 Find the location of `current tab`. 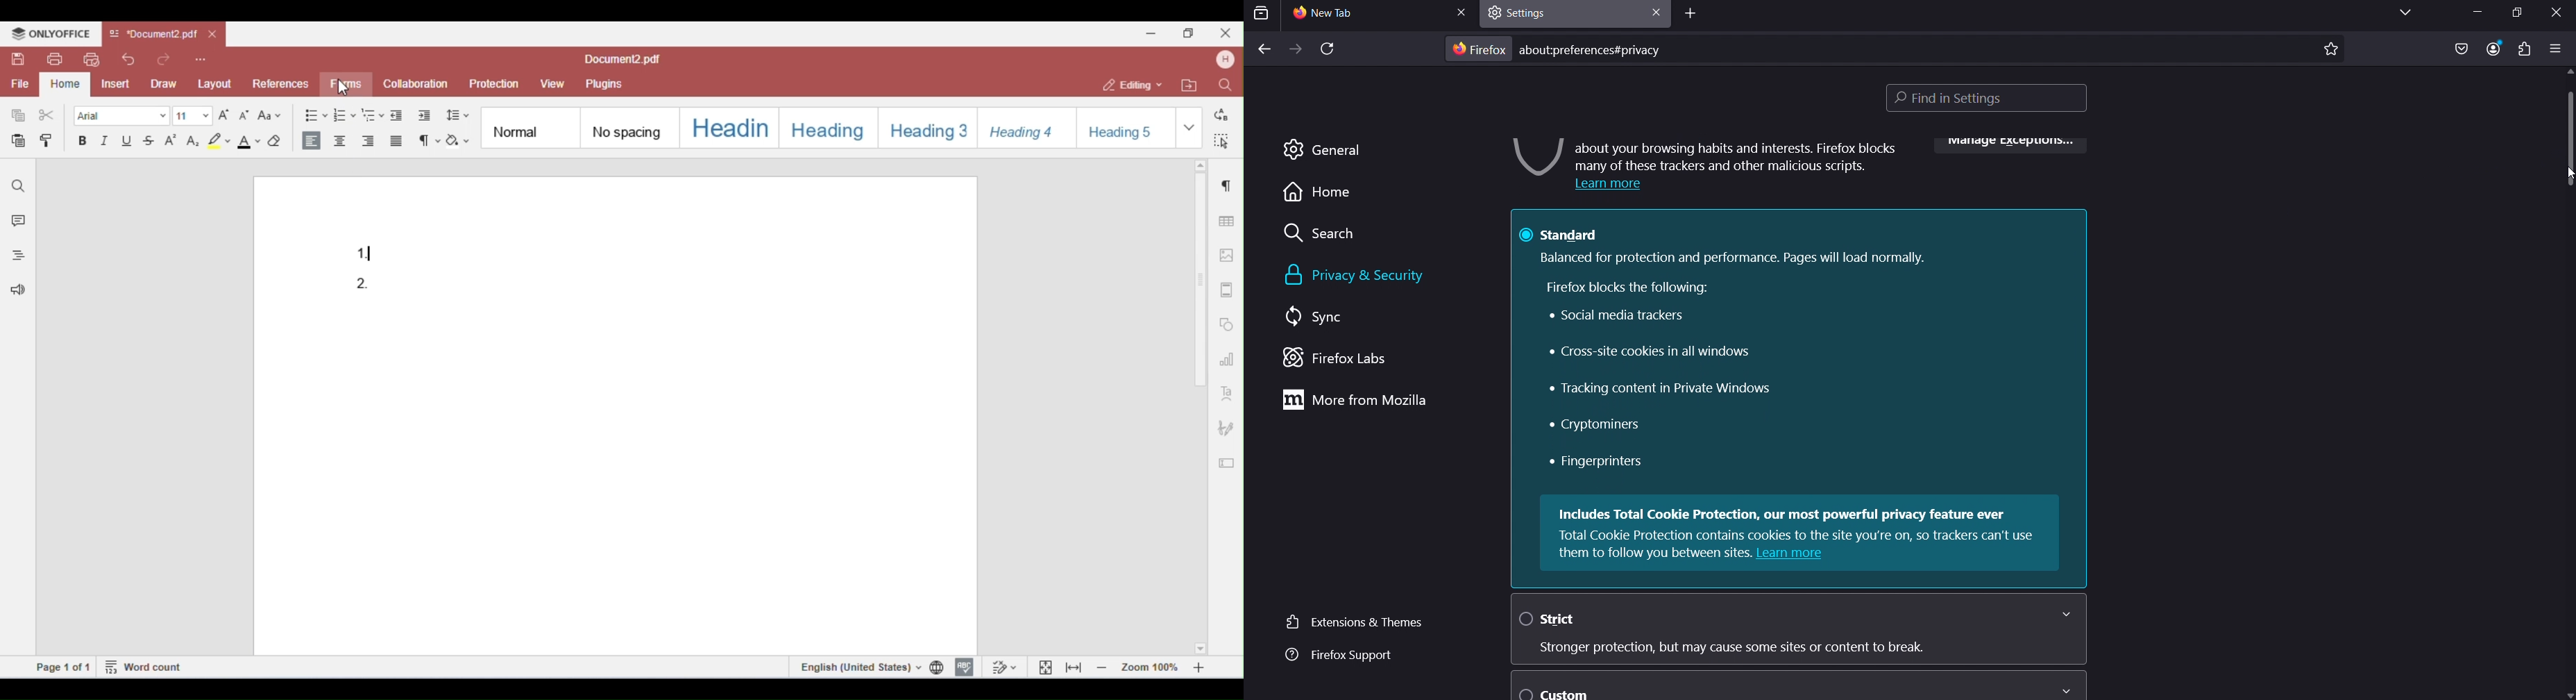

current tab is located at coordinates (1341, 14).